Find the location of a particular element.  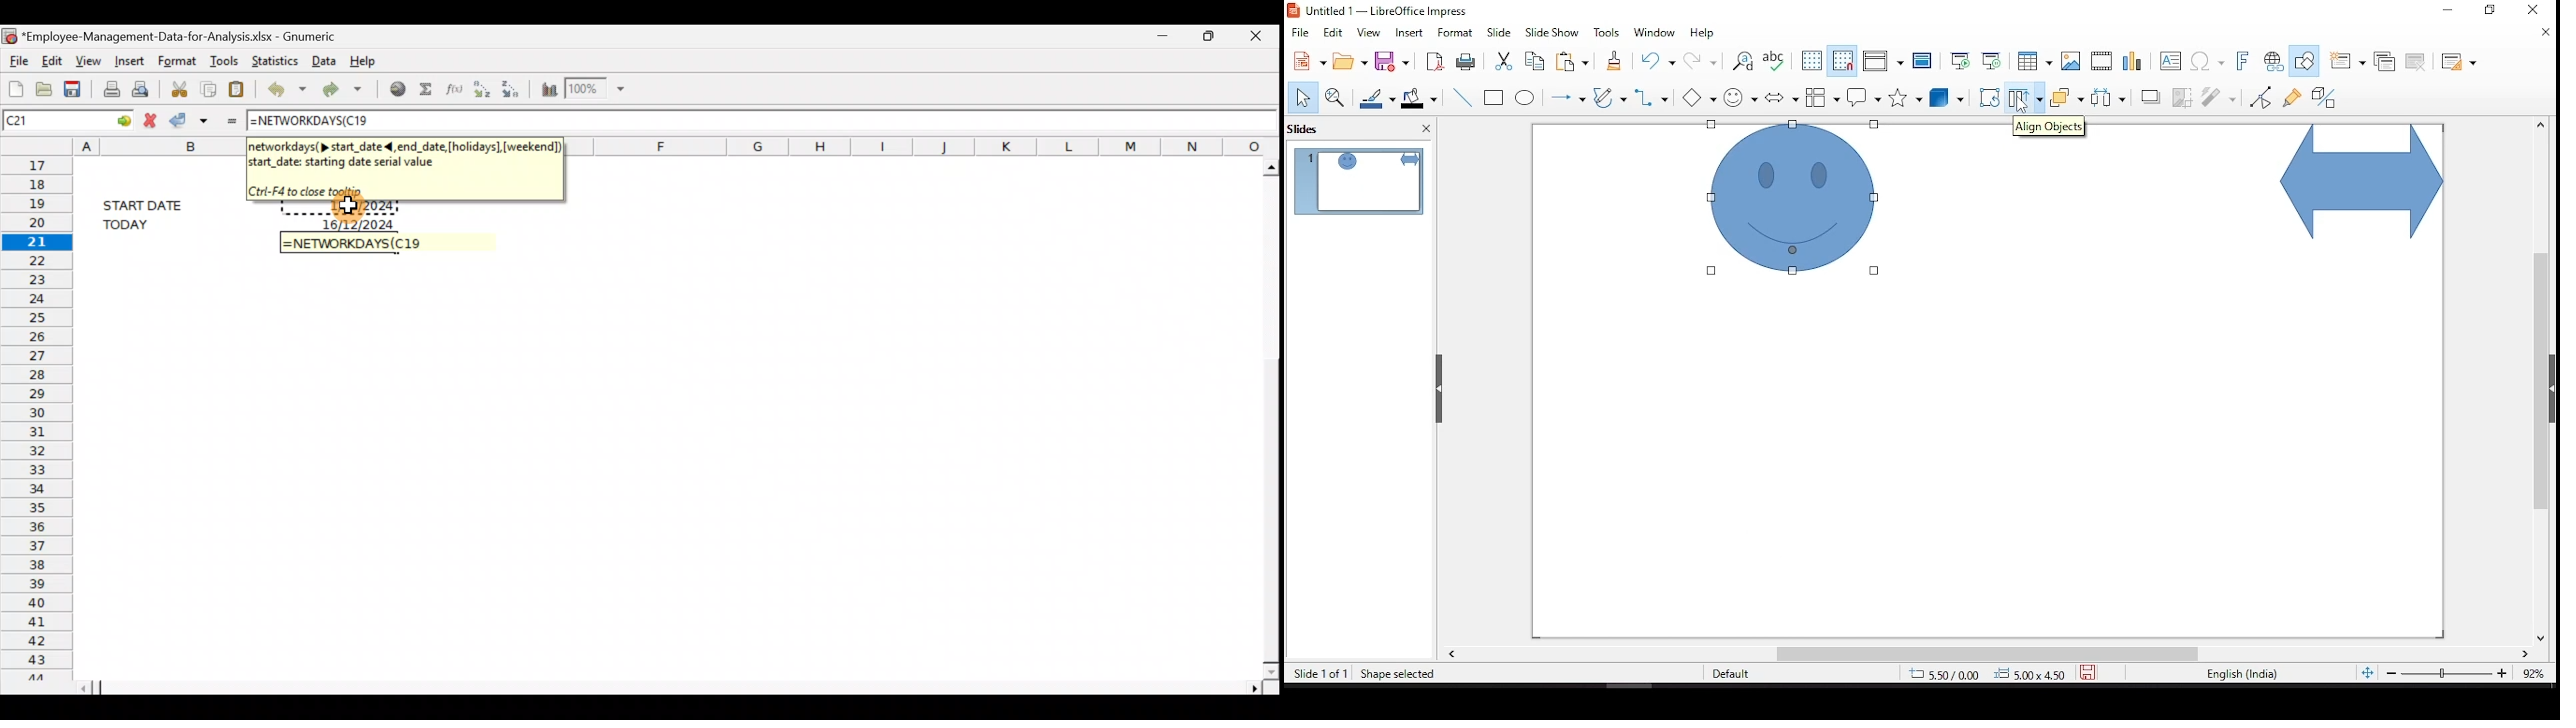

callout shapes is located at coordinates (1865, 98).